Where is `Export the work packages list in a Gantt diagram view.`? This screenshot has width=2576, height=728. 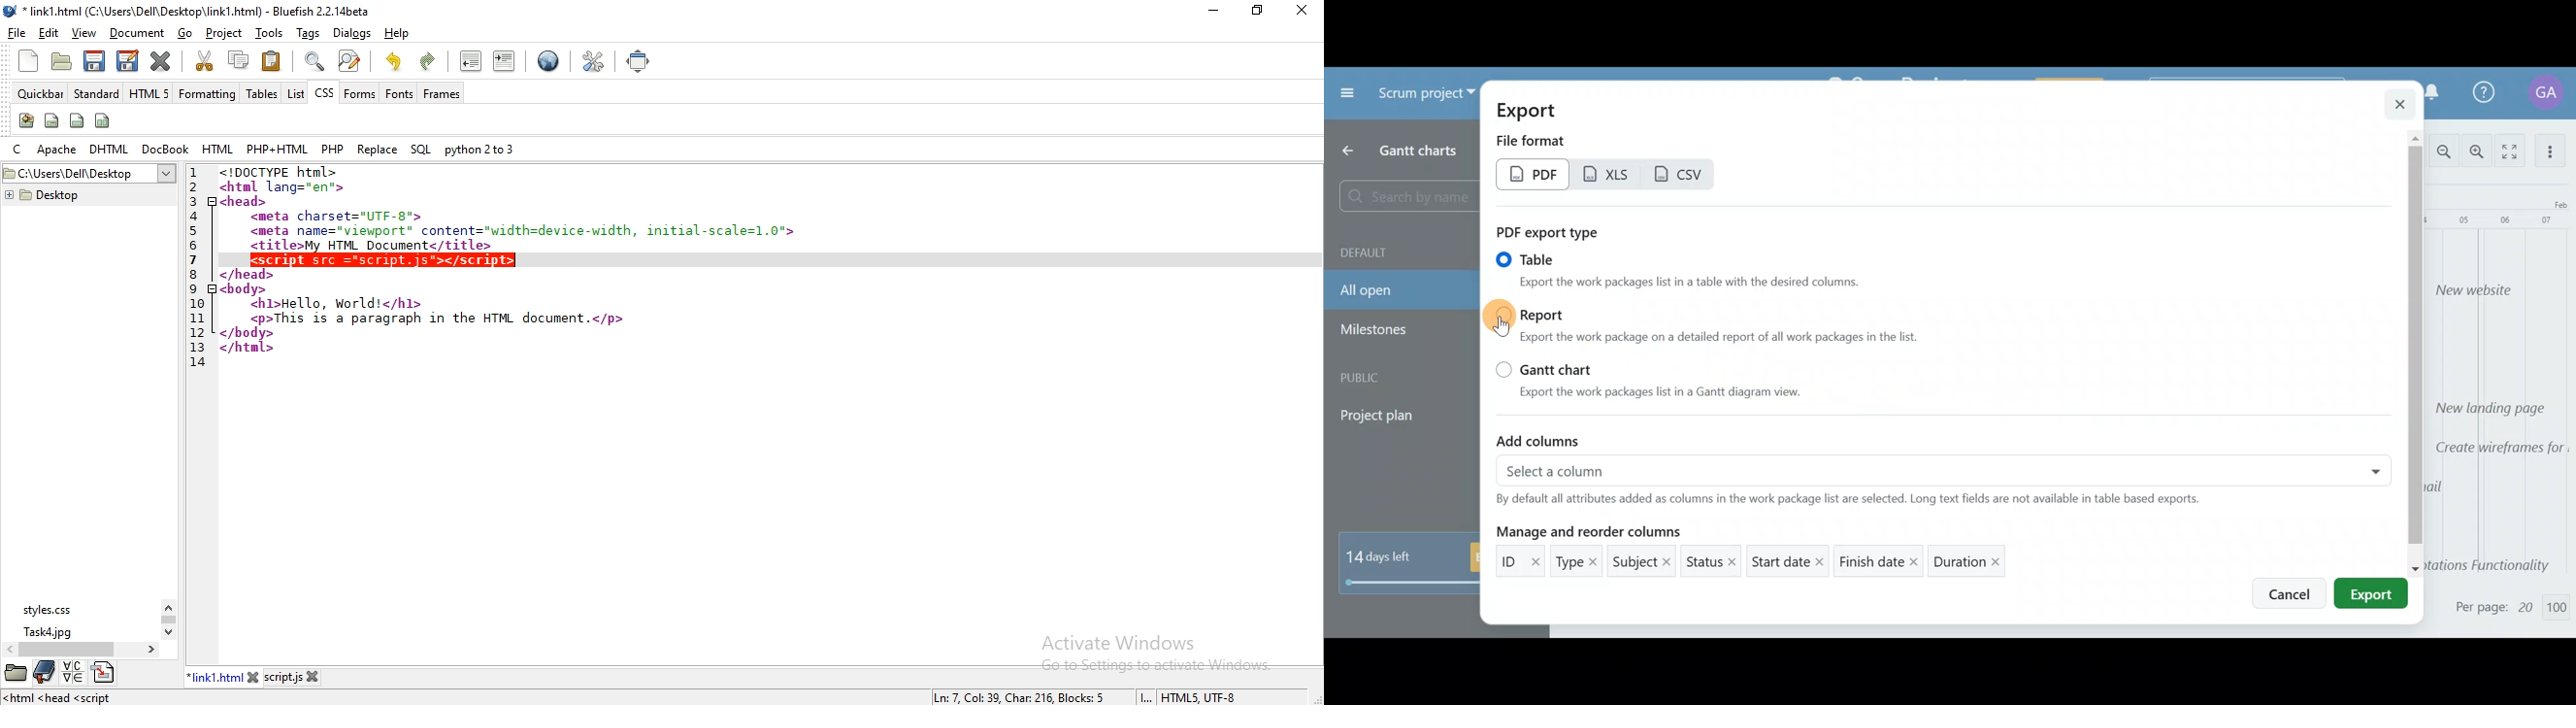
Export the work packages list in a Gantt diagram view. is located at coordinates (1674, 396).